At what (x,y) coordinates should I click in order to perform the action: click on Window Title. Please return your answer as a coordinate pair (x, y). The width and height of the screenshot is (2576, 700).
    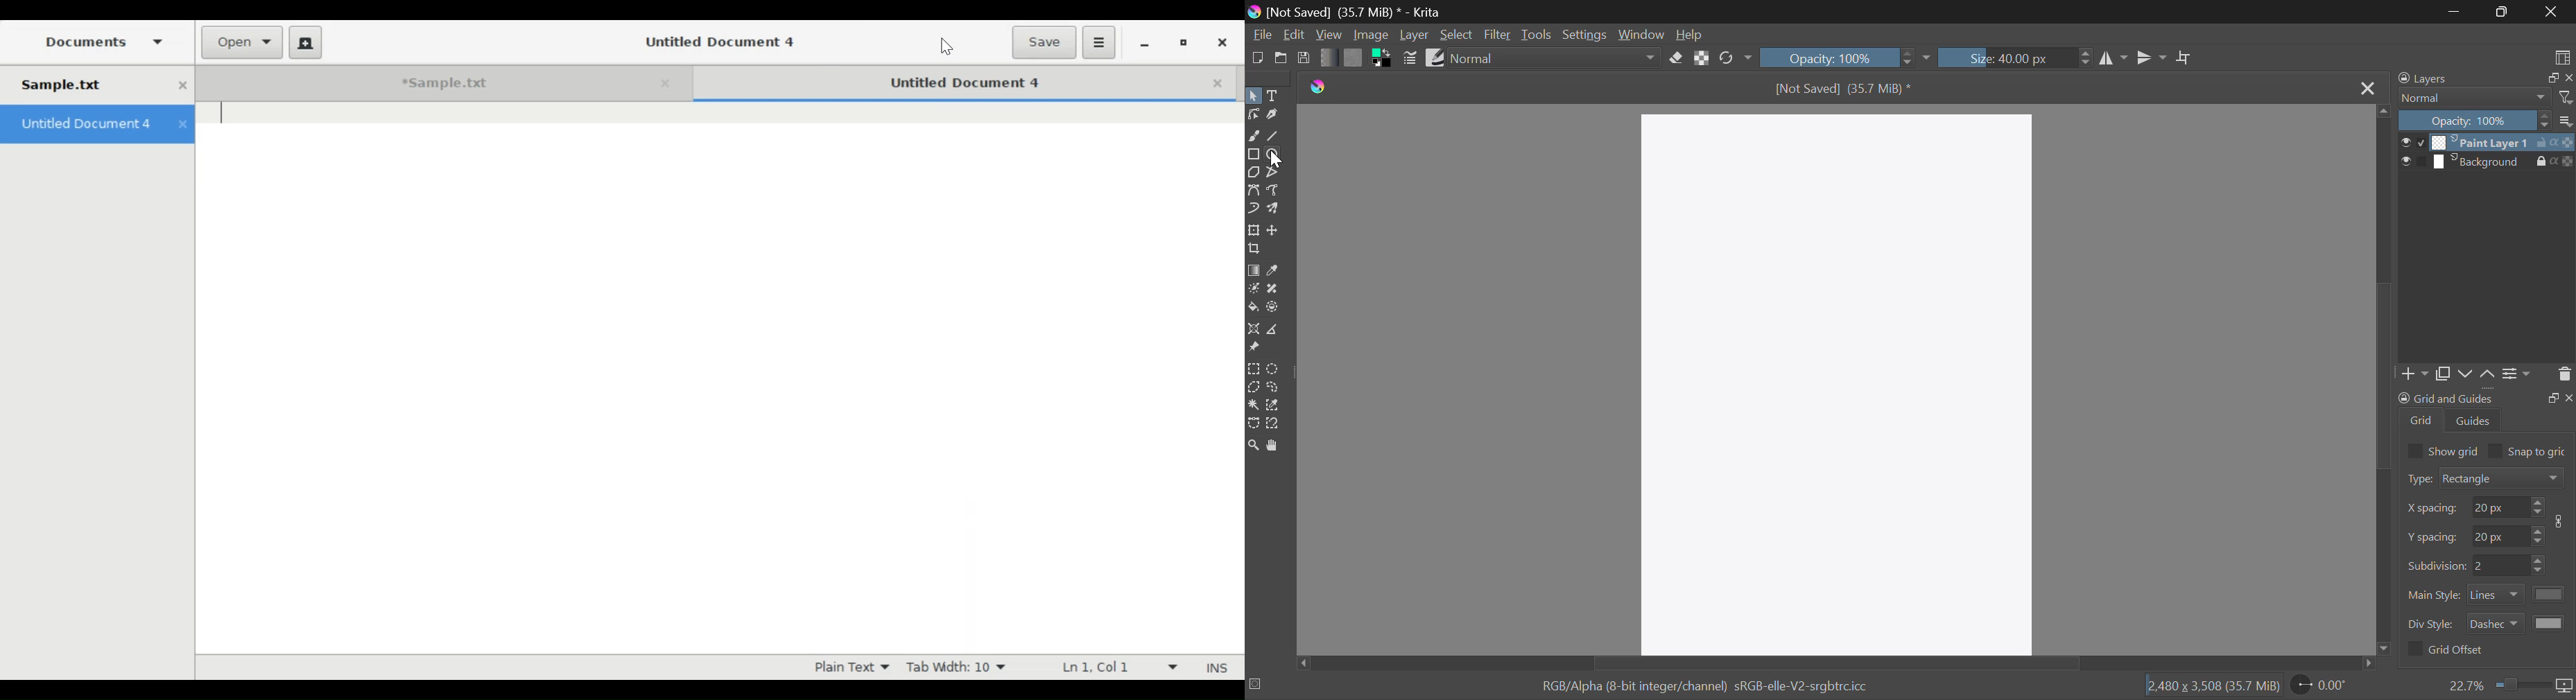
    Looking at the image, I should click on (1346, 12).